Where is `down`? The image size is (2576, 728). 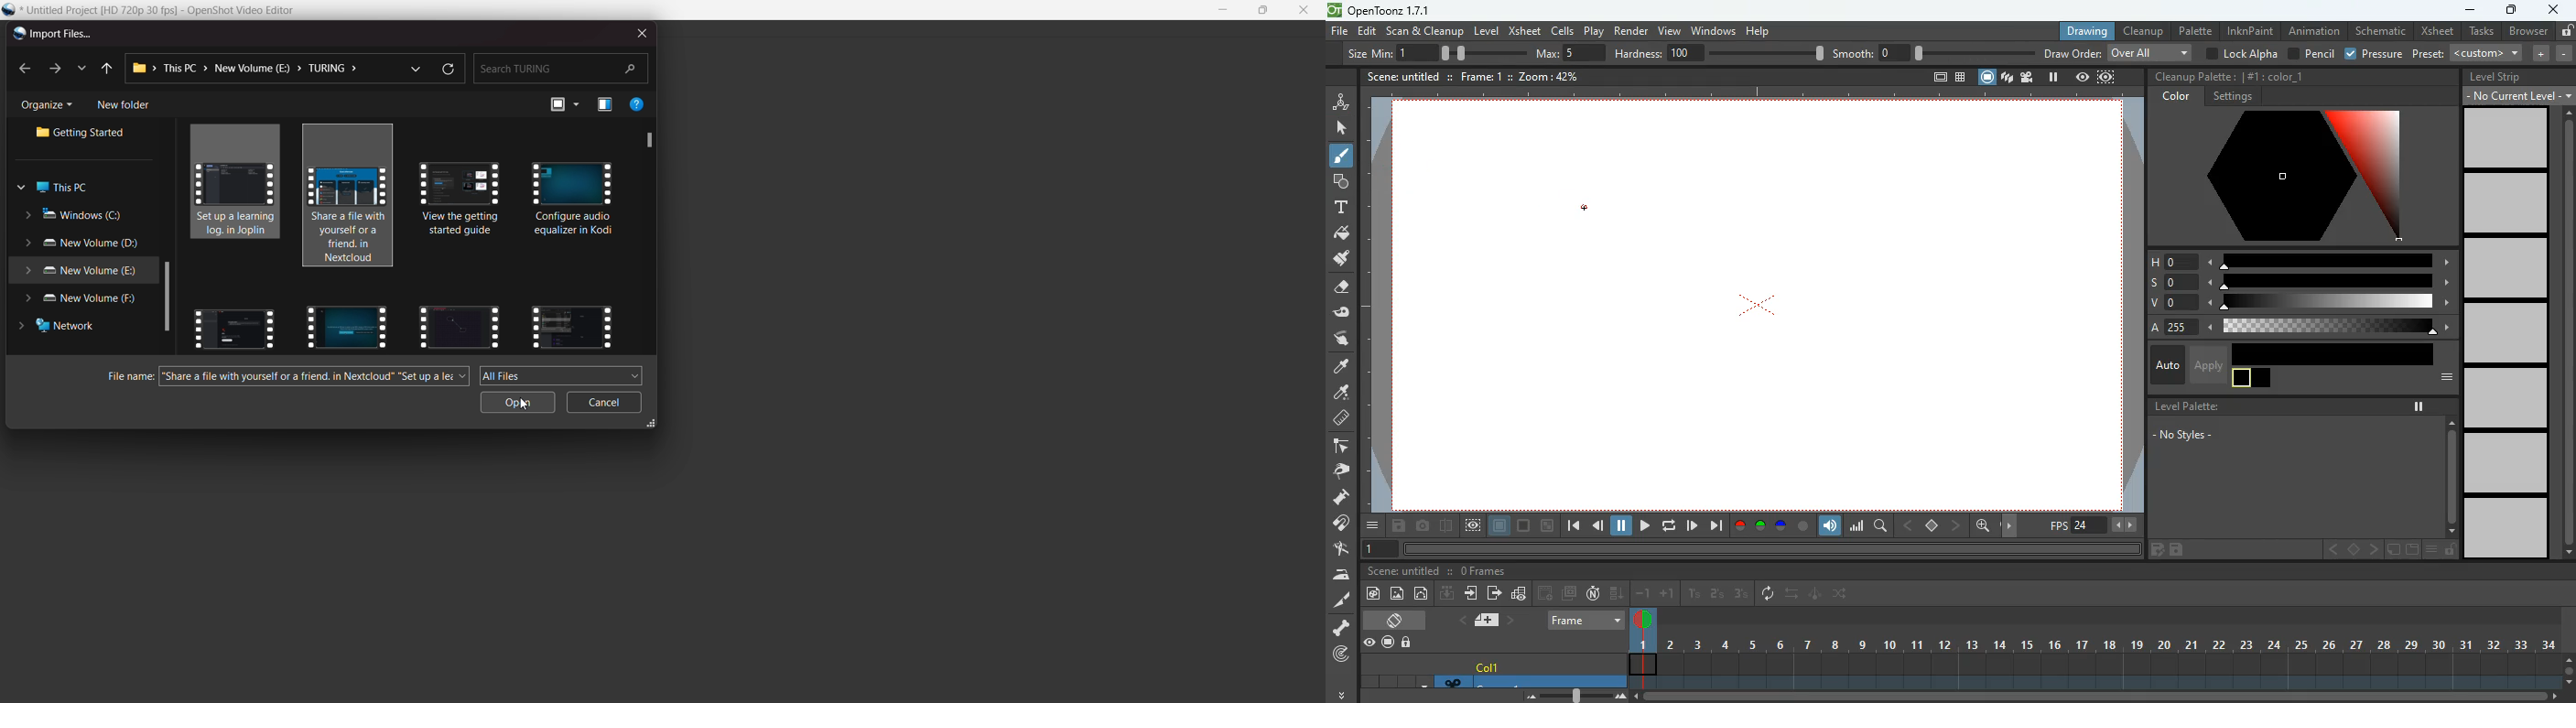 down is located at coordinates (1618, 592).